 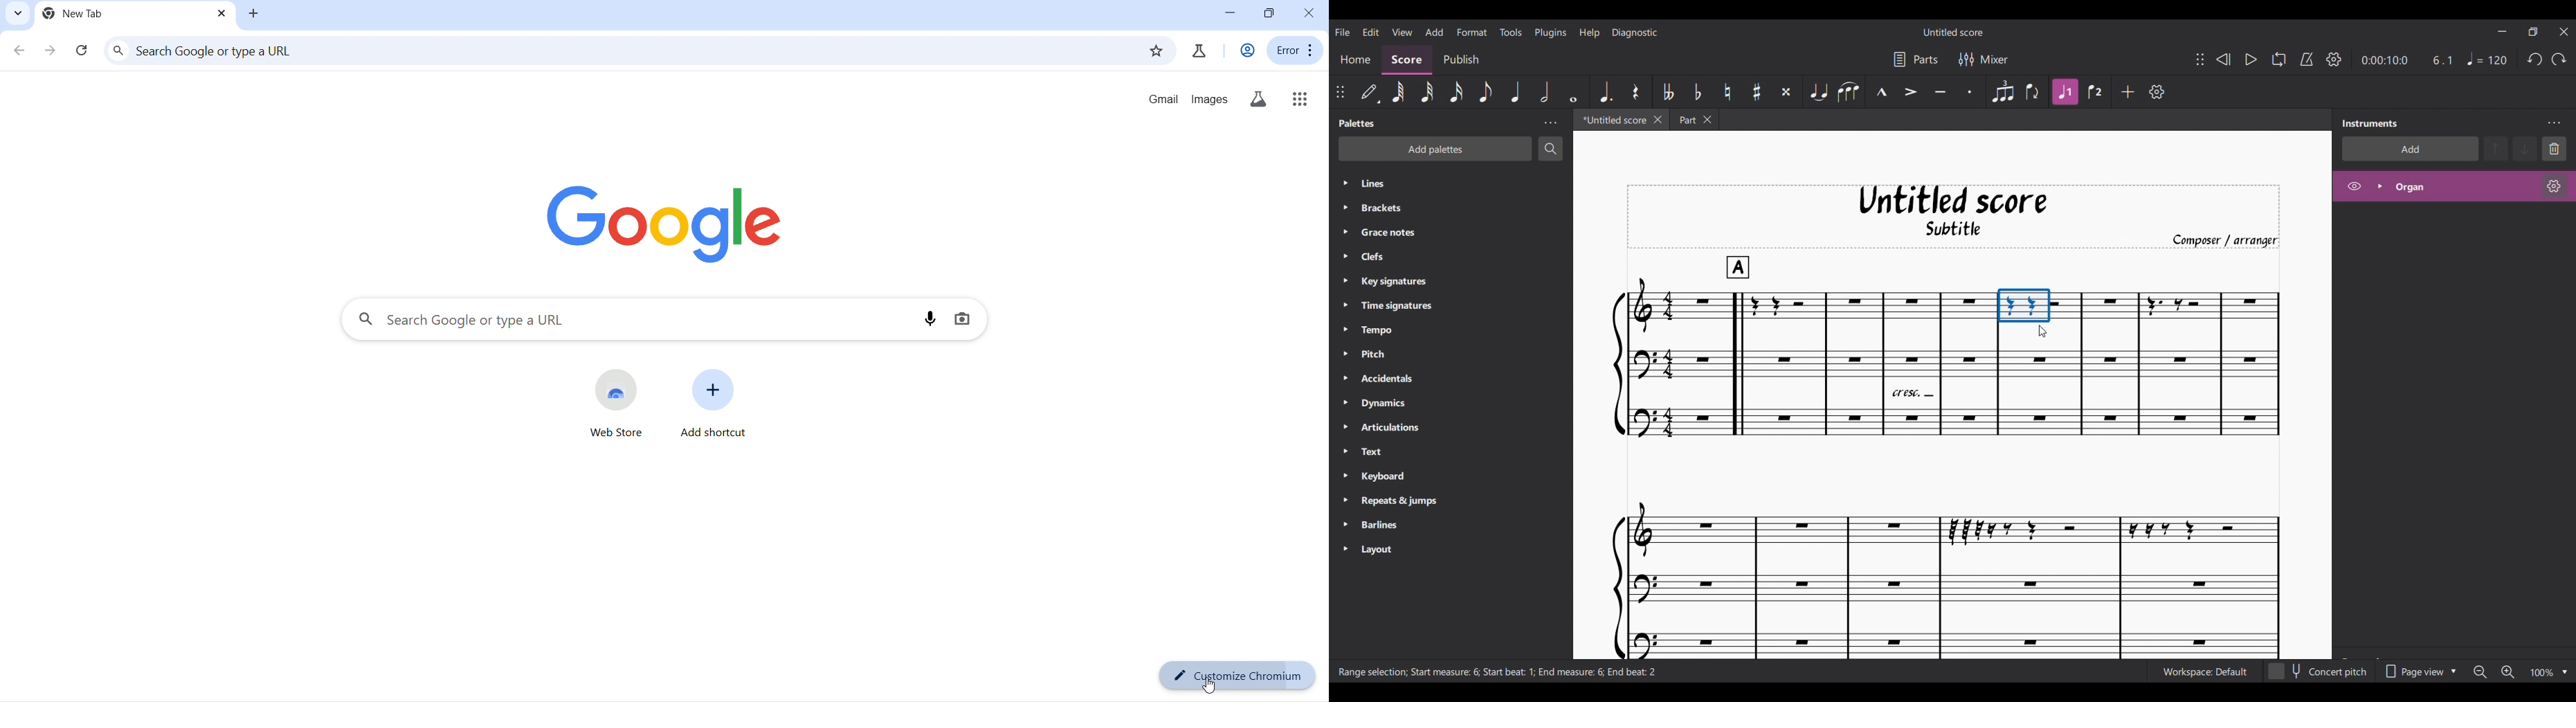 I want to click on Move selection down, so click(x=2525, y=149).